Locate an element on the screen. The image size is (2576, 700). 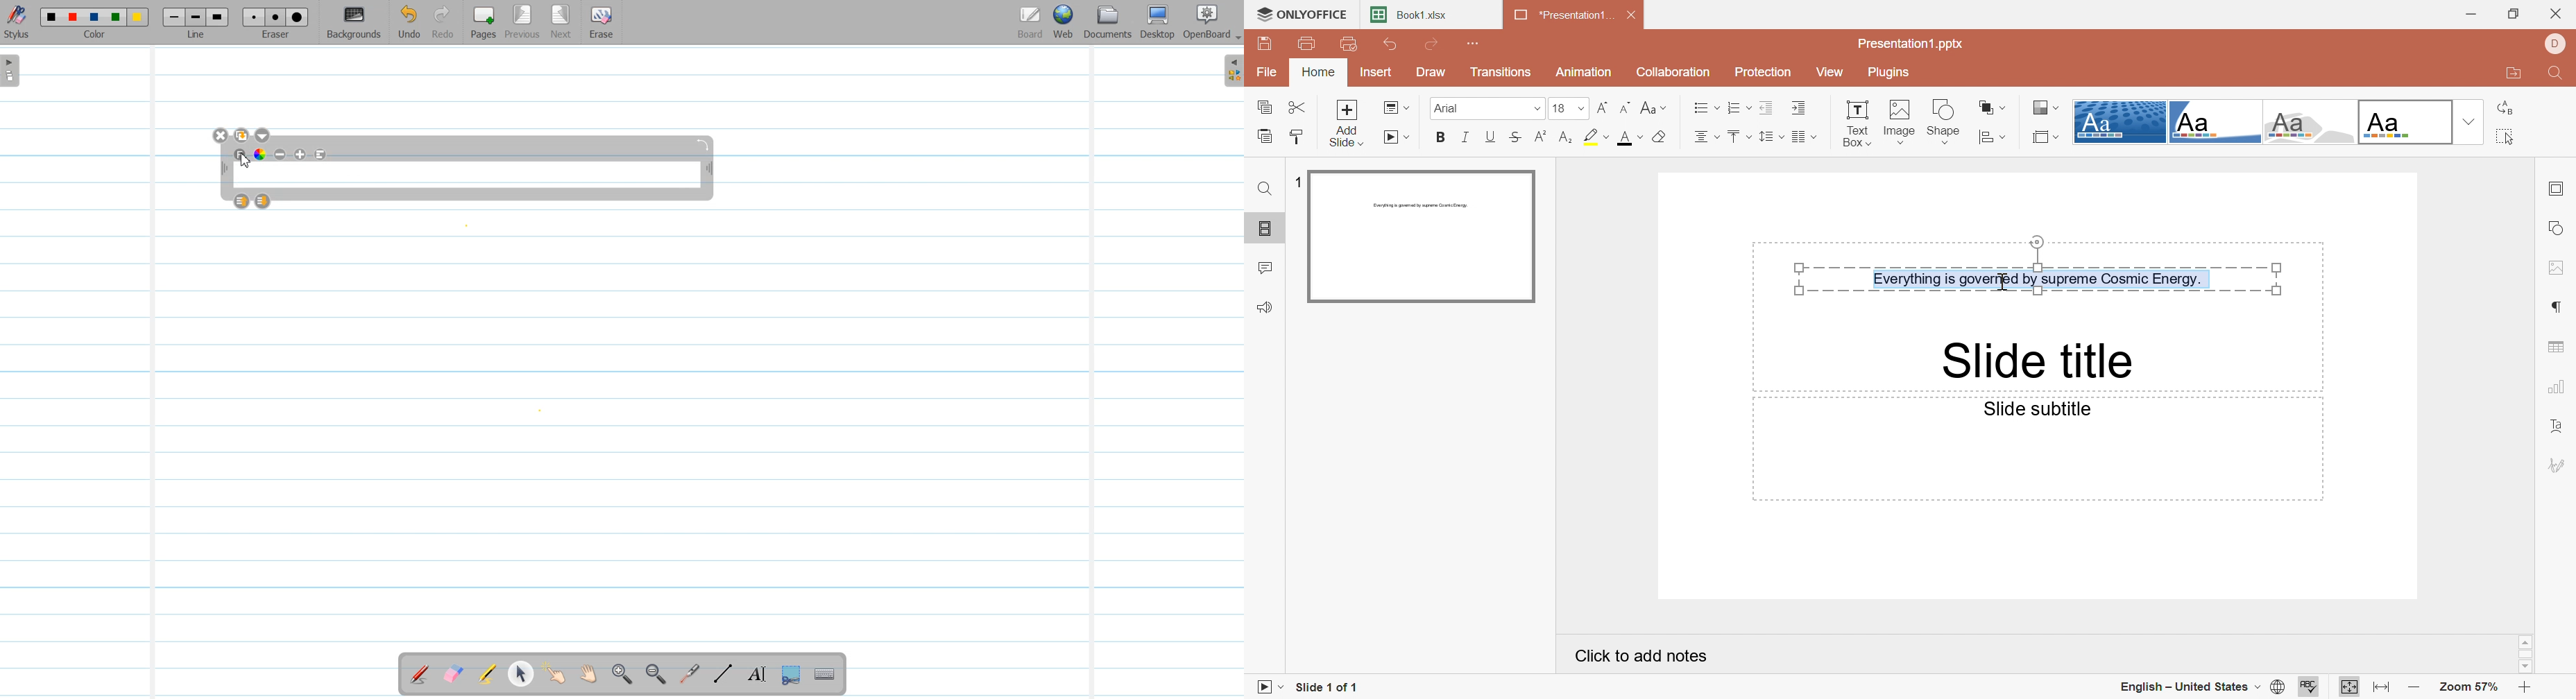
Undo is located at coordinates (1392, 45).